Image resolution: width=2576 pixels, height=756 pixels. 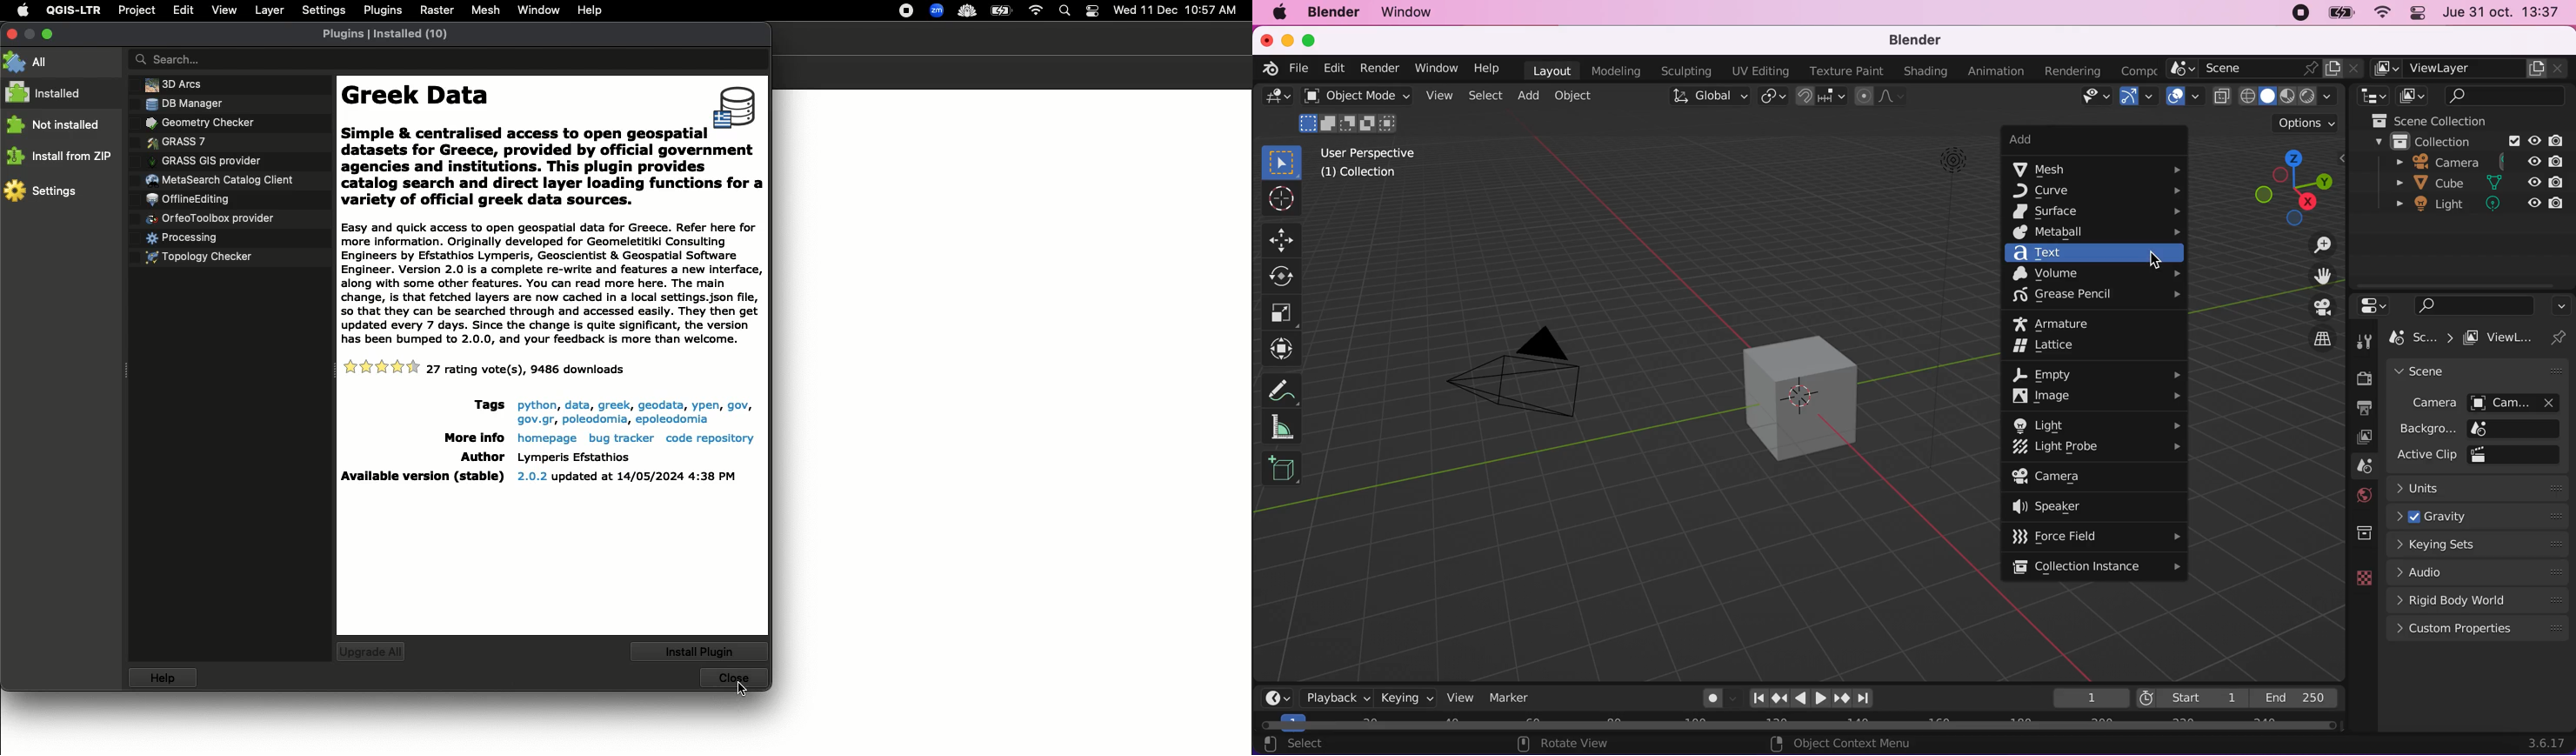 I want to click on GRASS GIS provider, so click(x=205, y=160).